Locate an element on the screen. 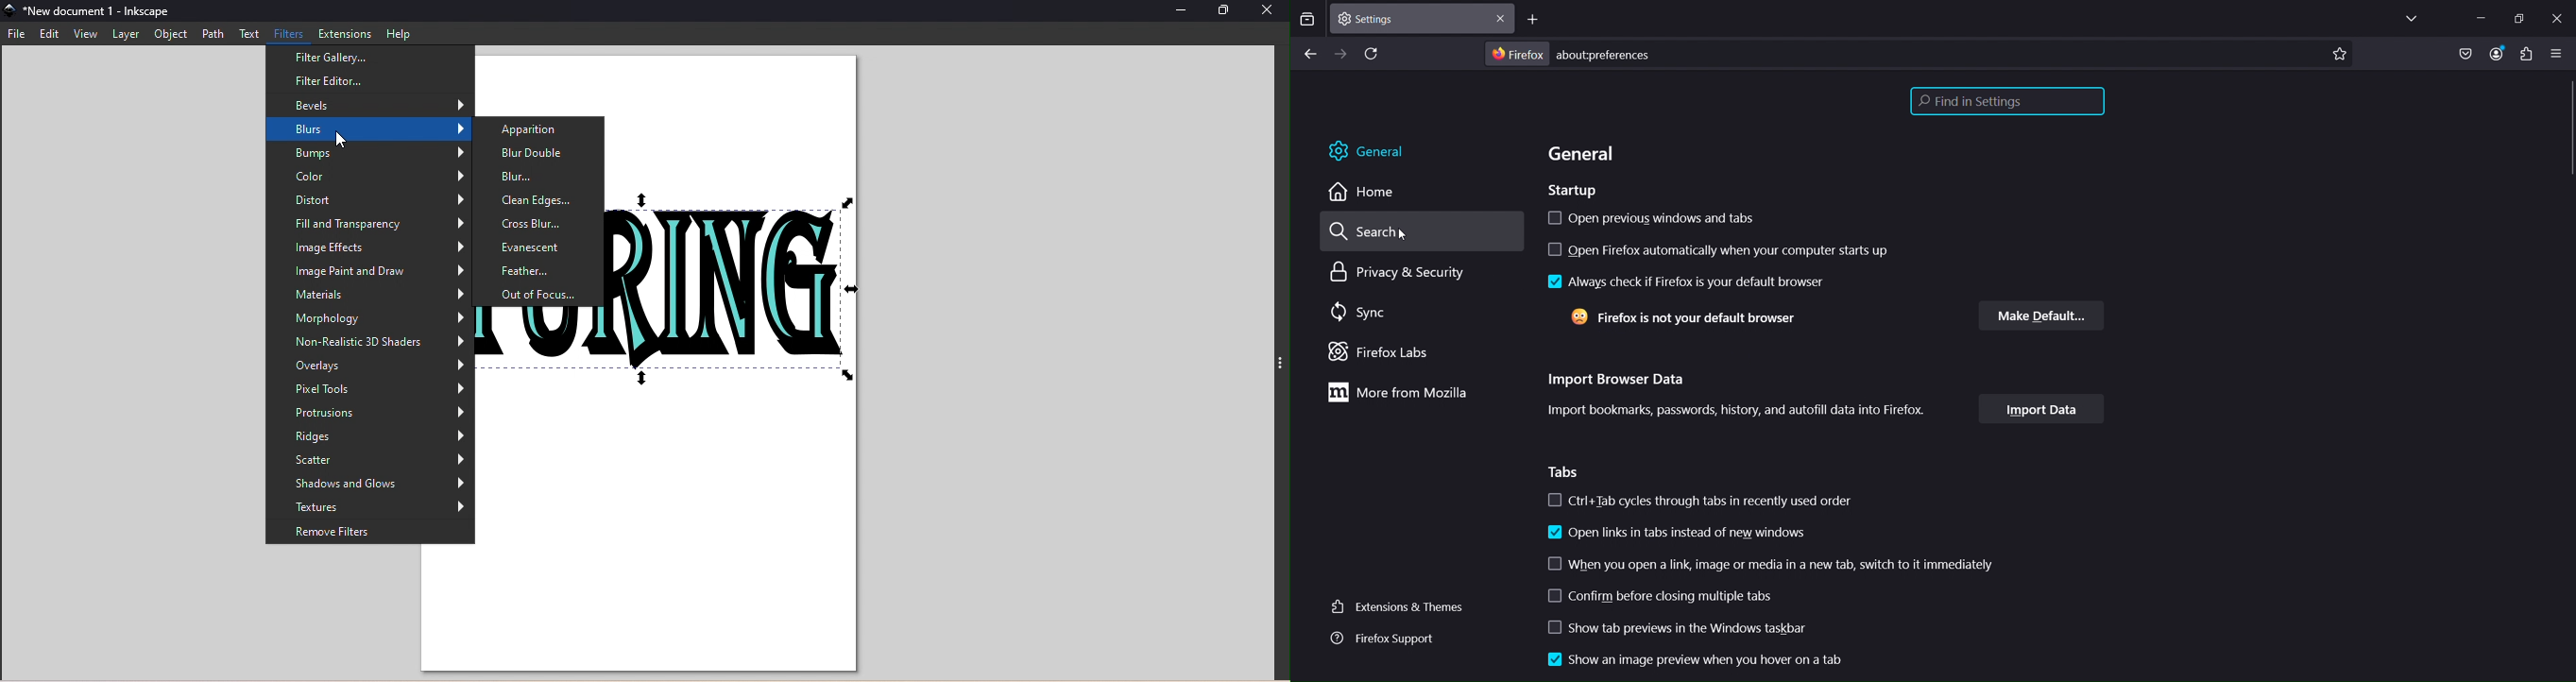 The width and height of the screenshot is (2576, 700). Blur is located at coordinates (535, 174).